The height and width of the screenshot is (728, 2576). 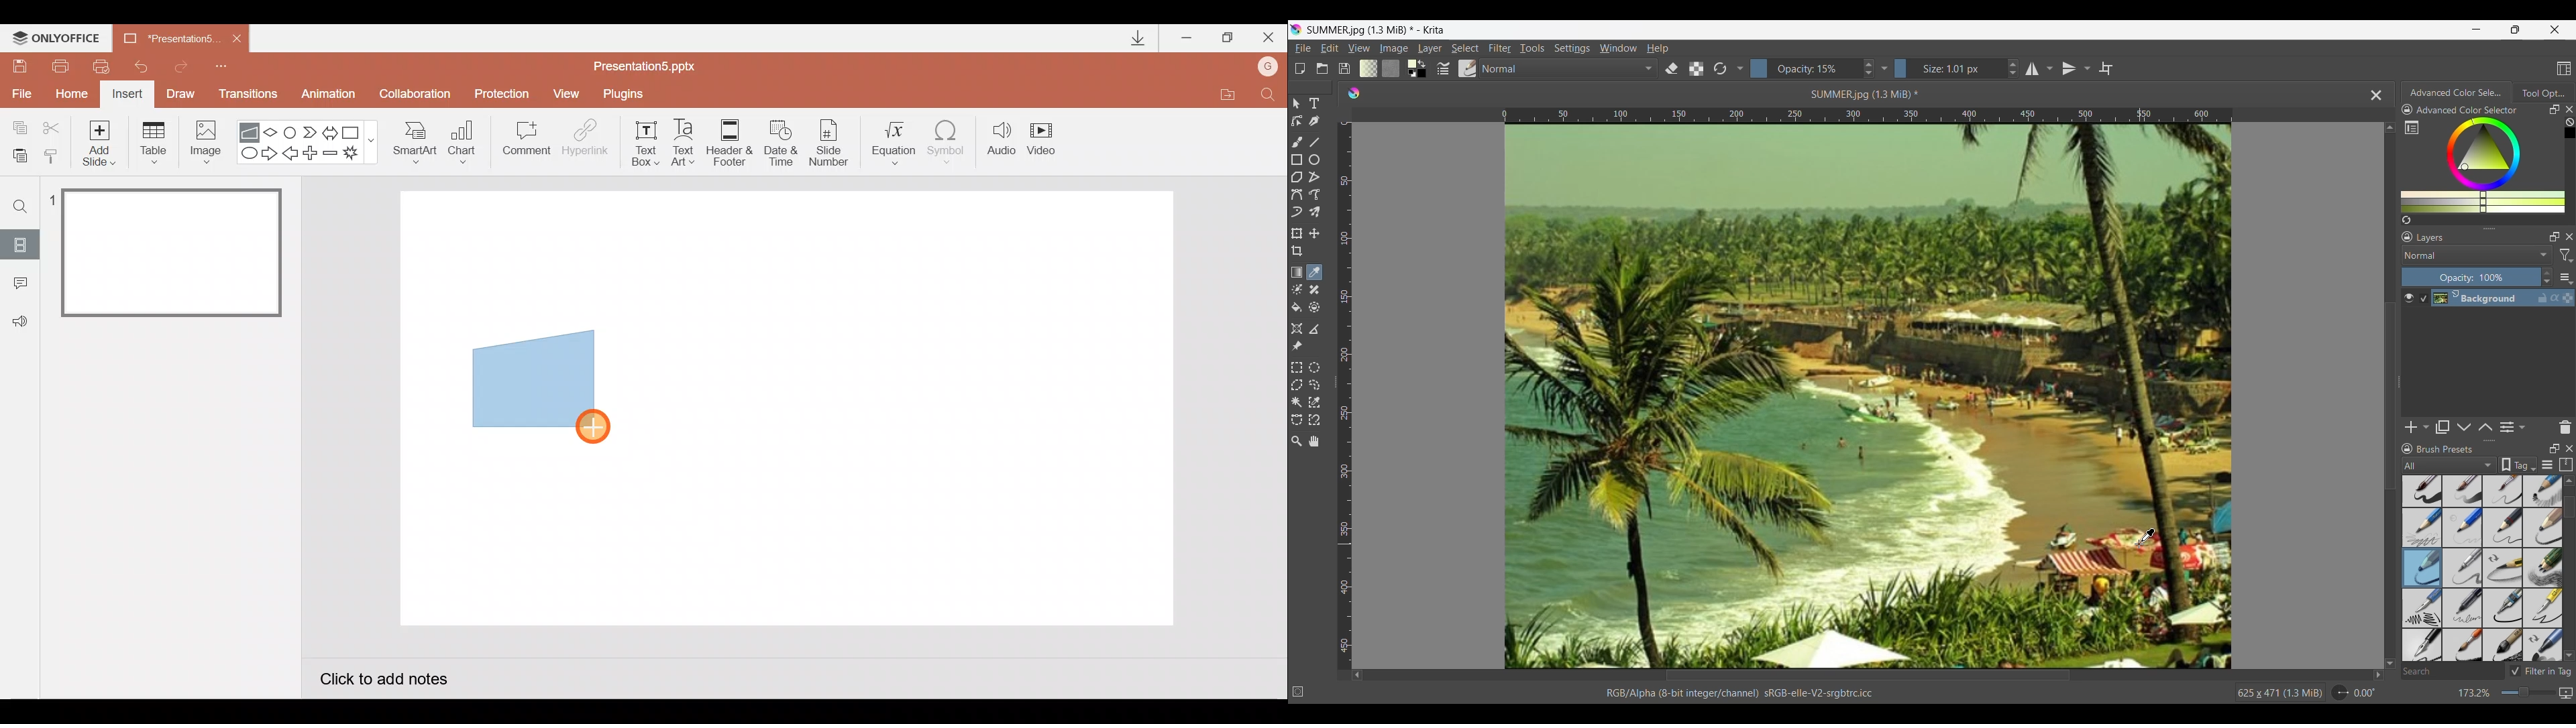 What do you see at coordinates (2496, 298) in the screenshot?
I see `Background` at bounding box center [2496, 298].